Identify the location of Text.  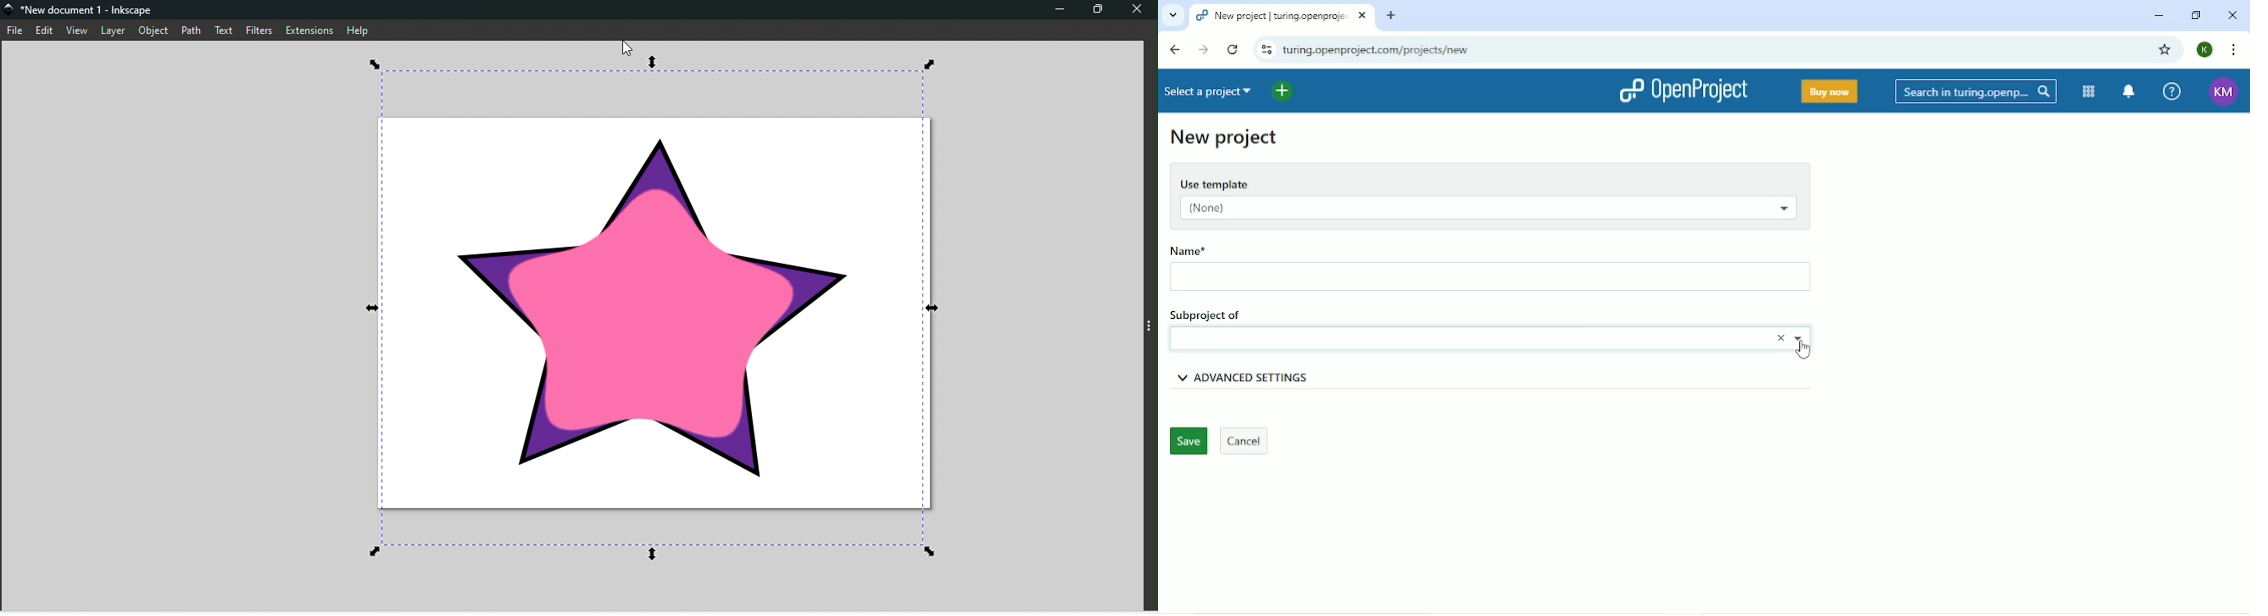
(228, 30).